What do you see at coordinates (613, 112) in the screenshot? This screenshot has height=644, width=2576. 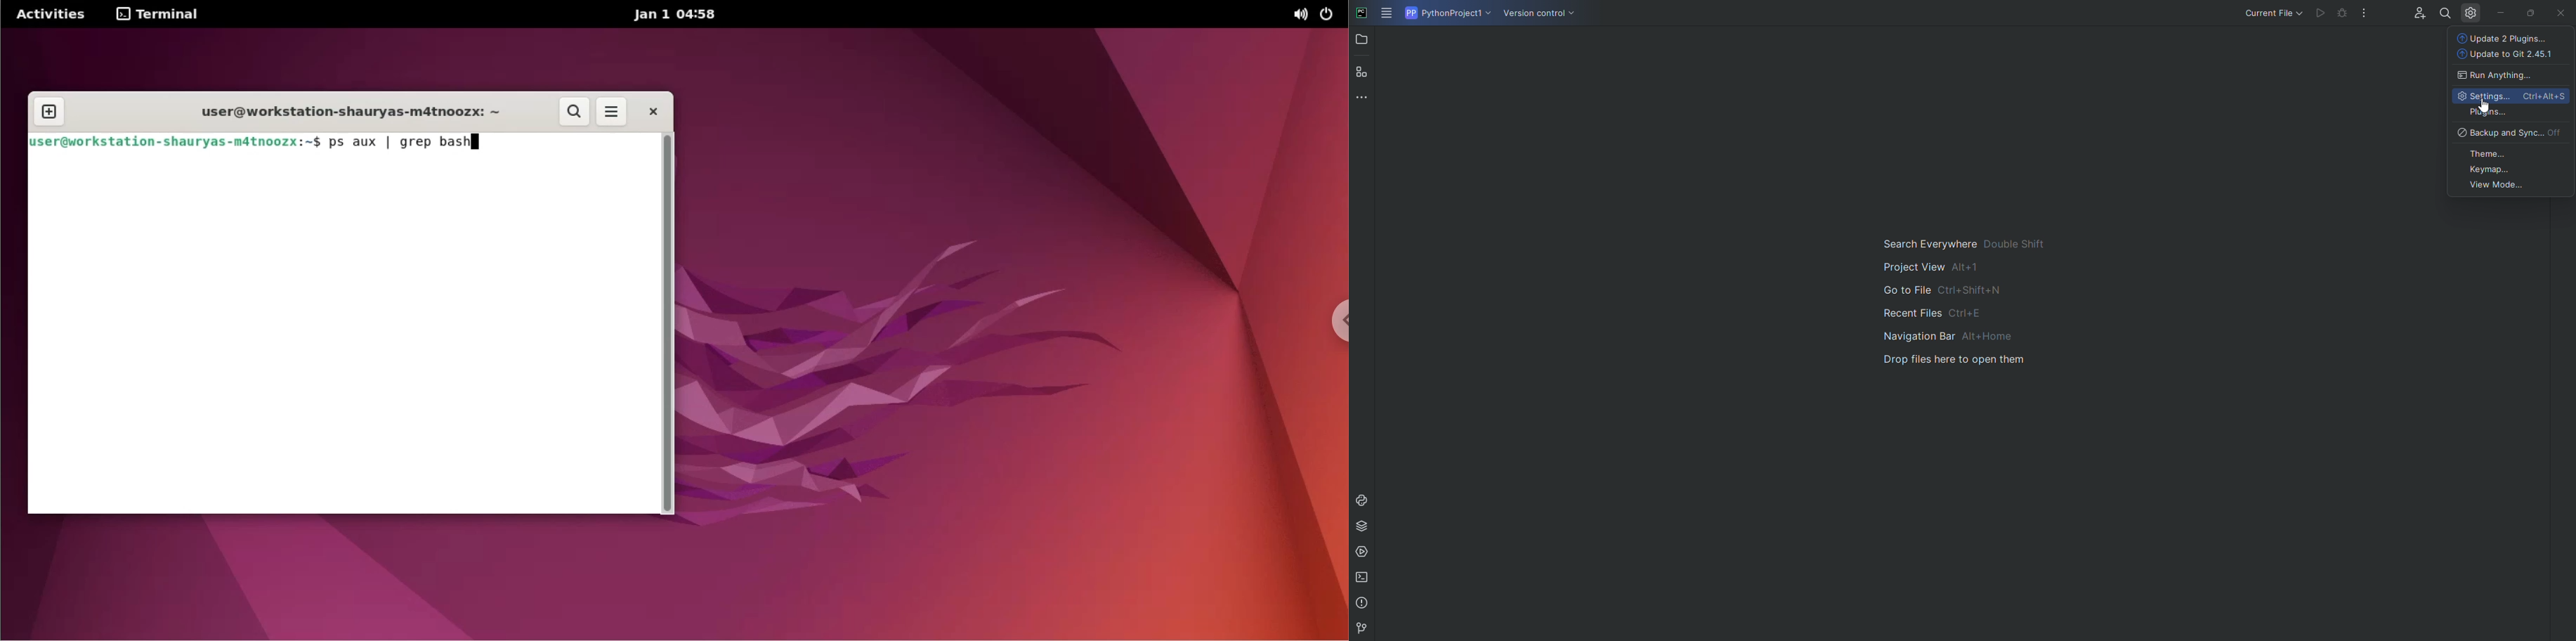 I see `more options` at bounding box center [613, 112].